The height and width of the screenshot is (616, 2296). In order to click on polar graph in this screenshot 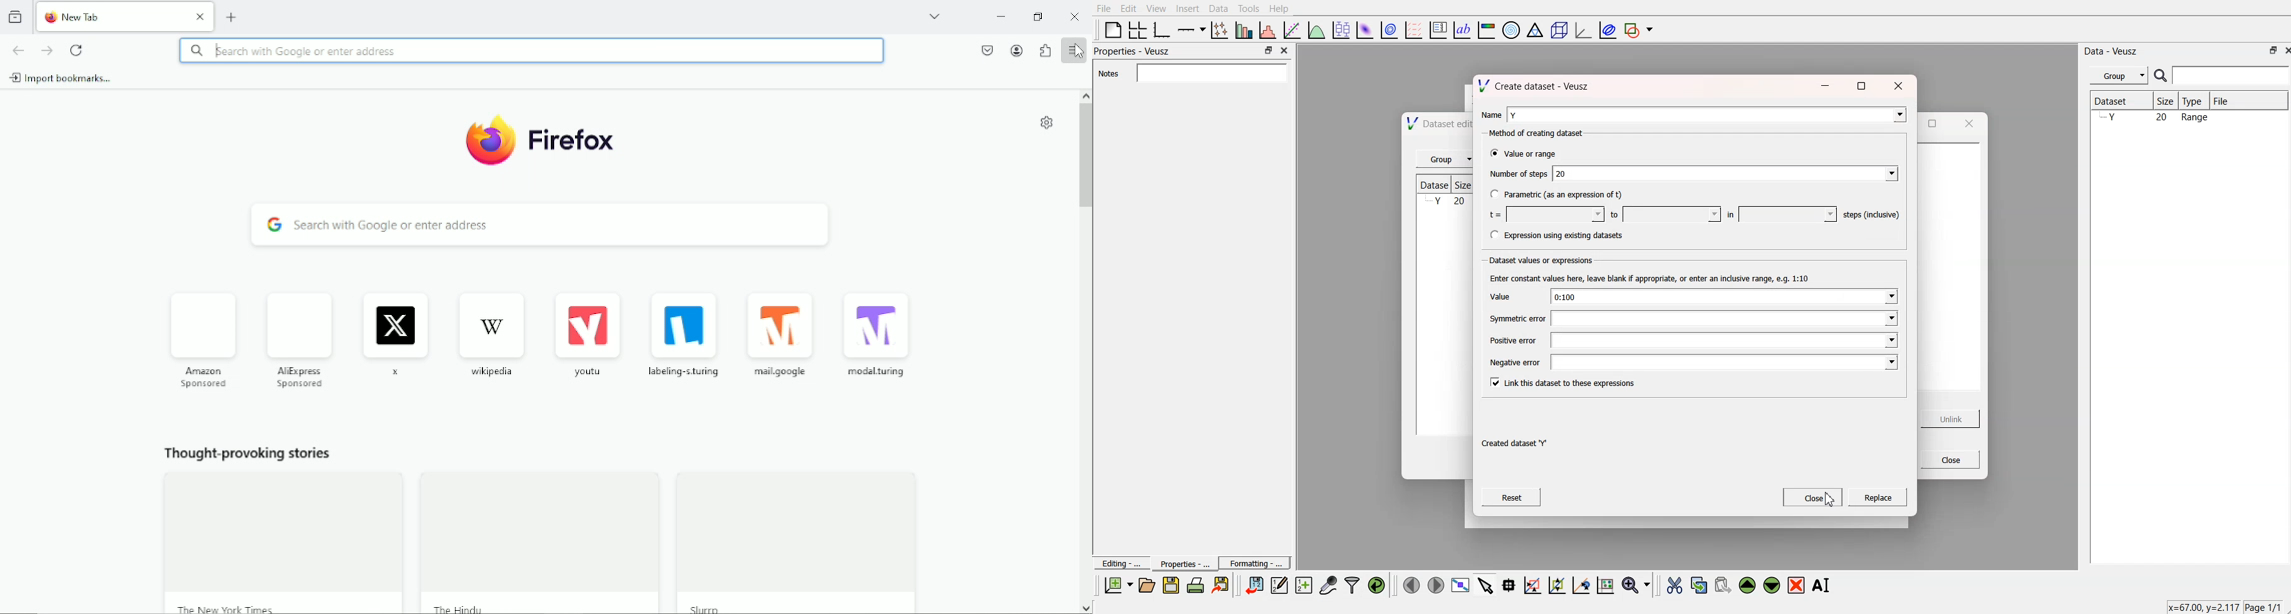, I will do `click(1512, 29)`.